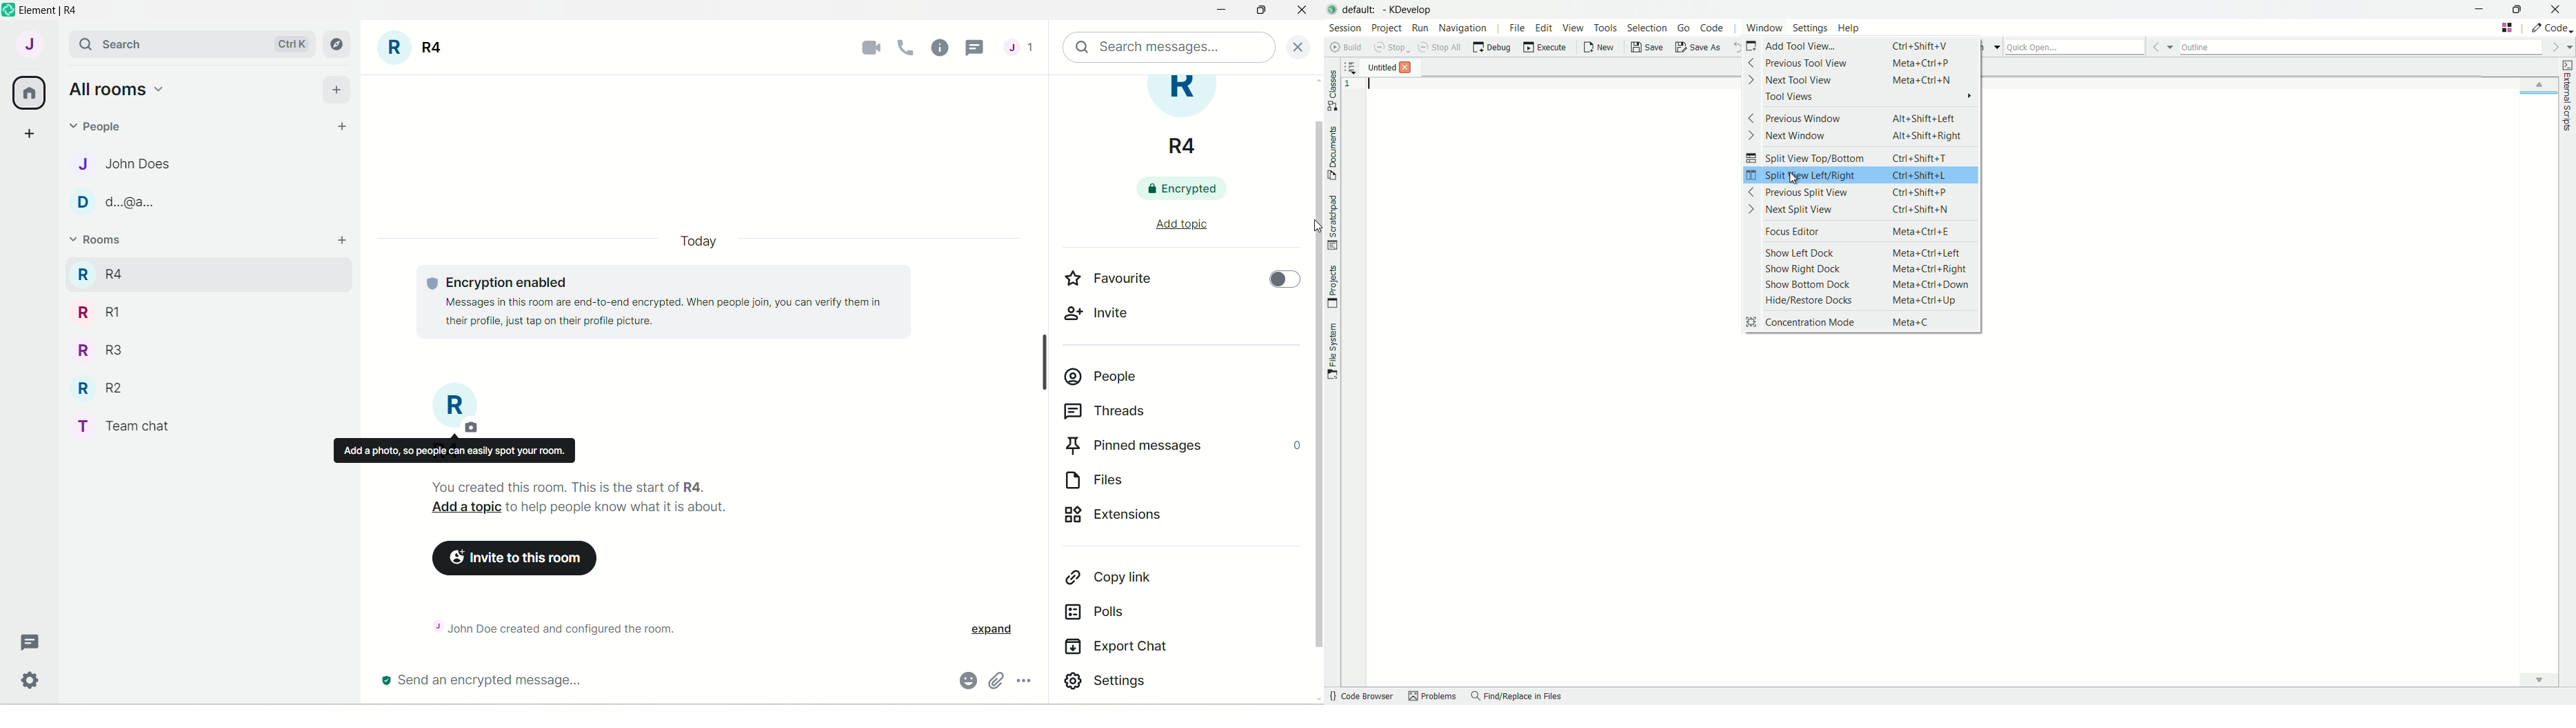 Image resolution: width=2576 pixels, height=728 pixels. I want to click on Scrollbar, so click(1041, 359).